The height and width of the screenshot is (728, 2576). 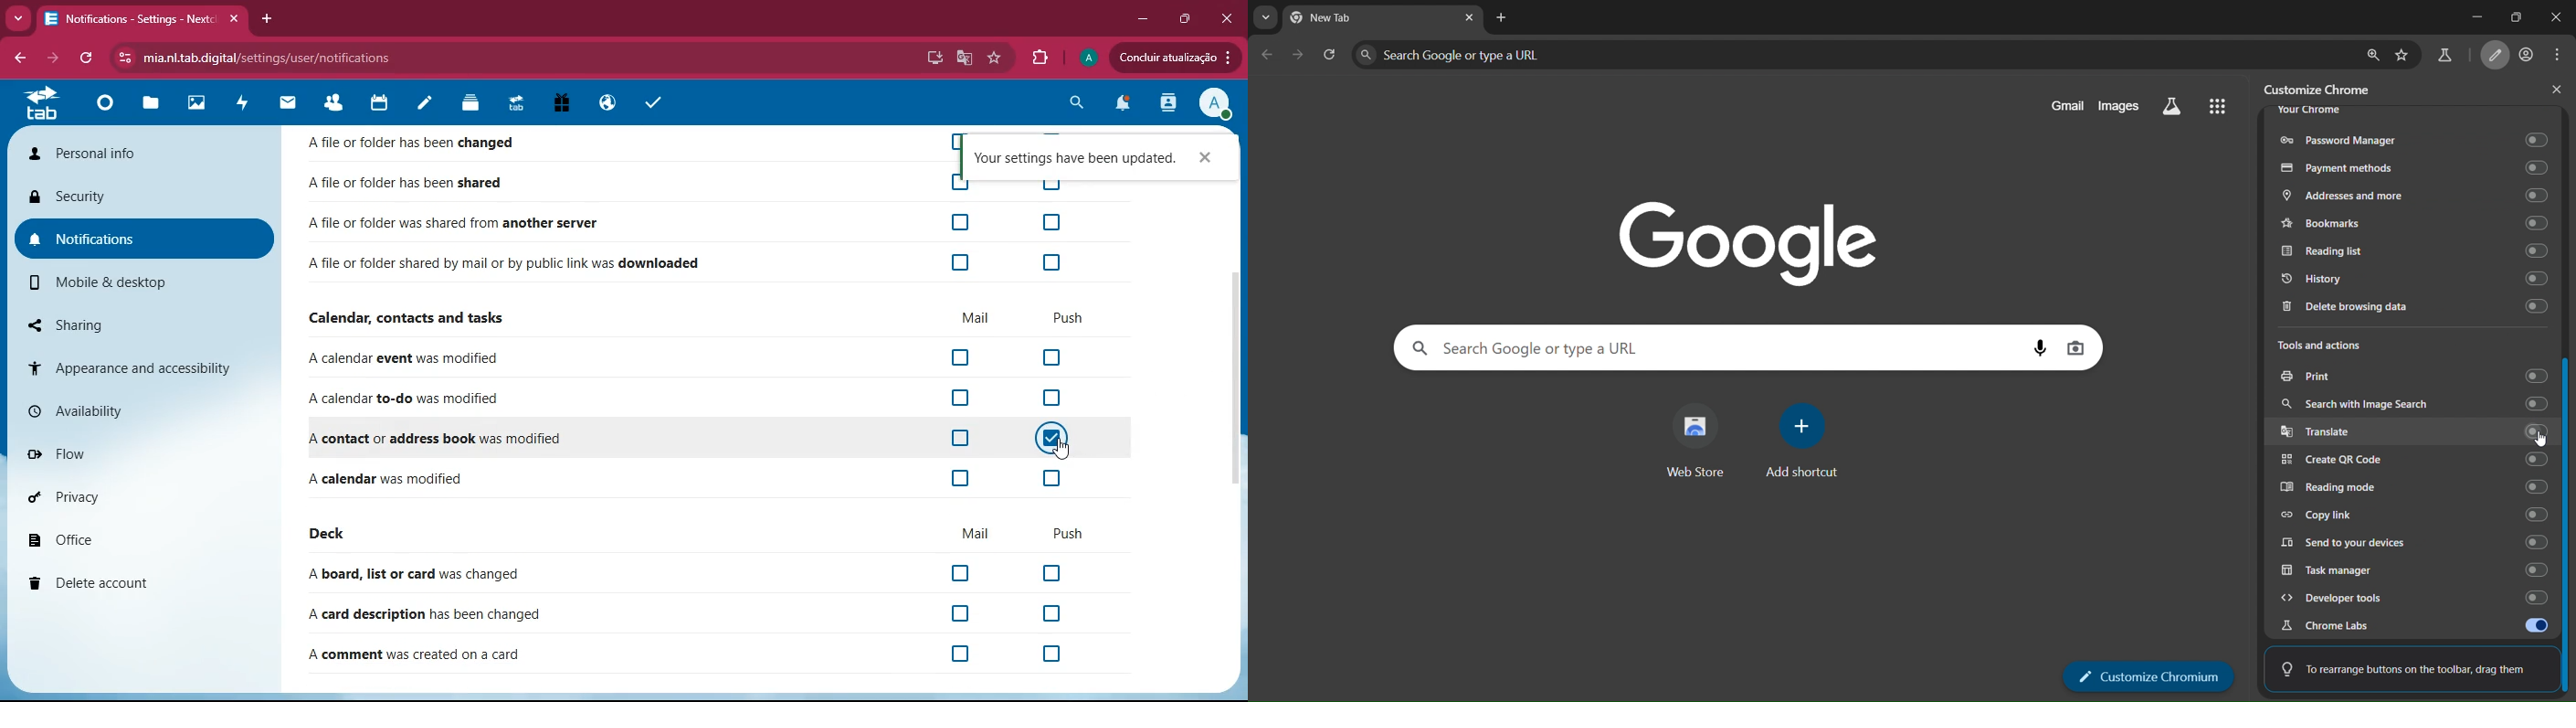 What do you see at coordinates (607, 103) in the screenshot?
I see `public` at bounding box center [607, 103].